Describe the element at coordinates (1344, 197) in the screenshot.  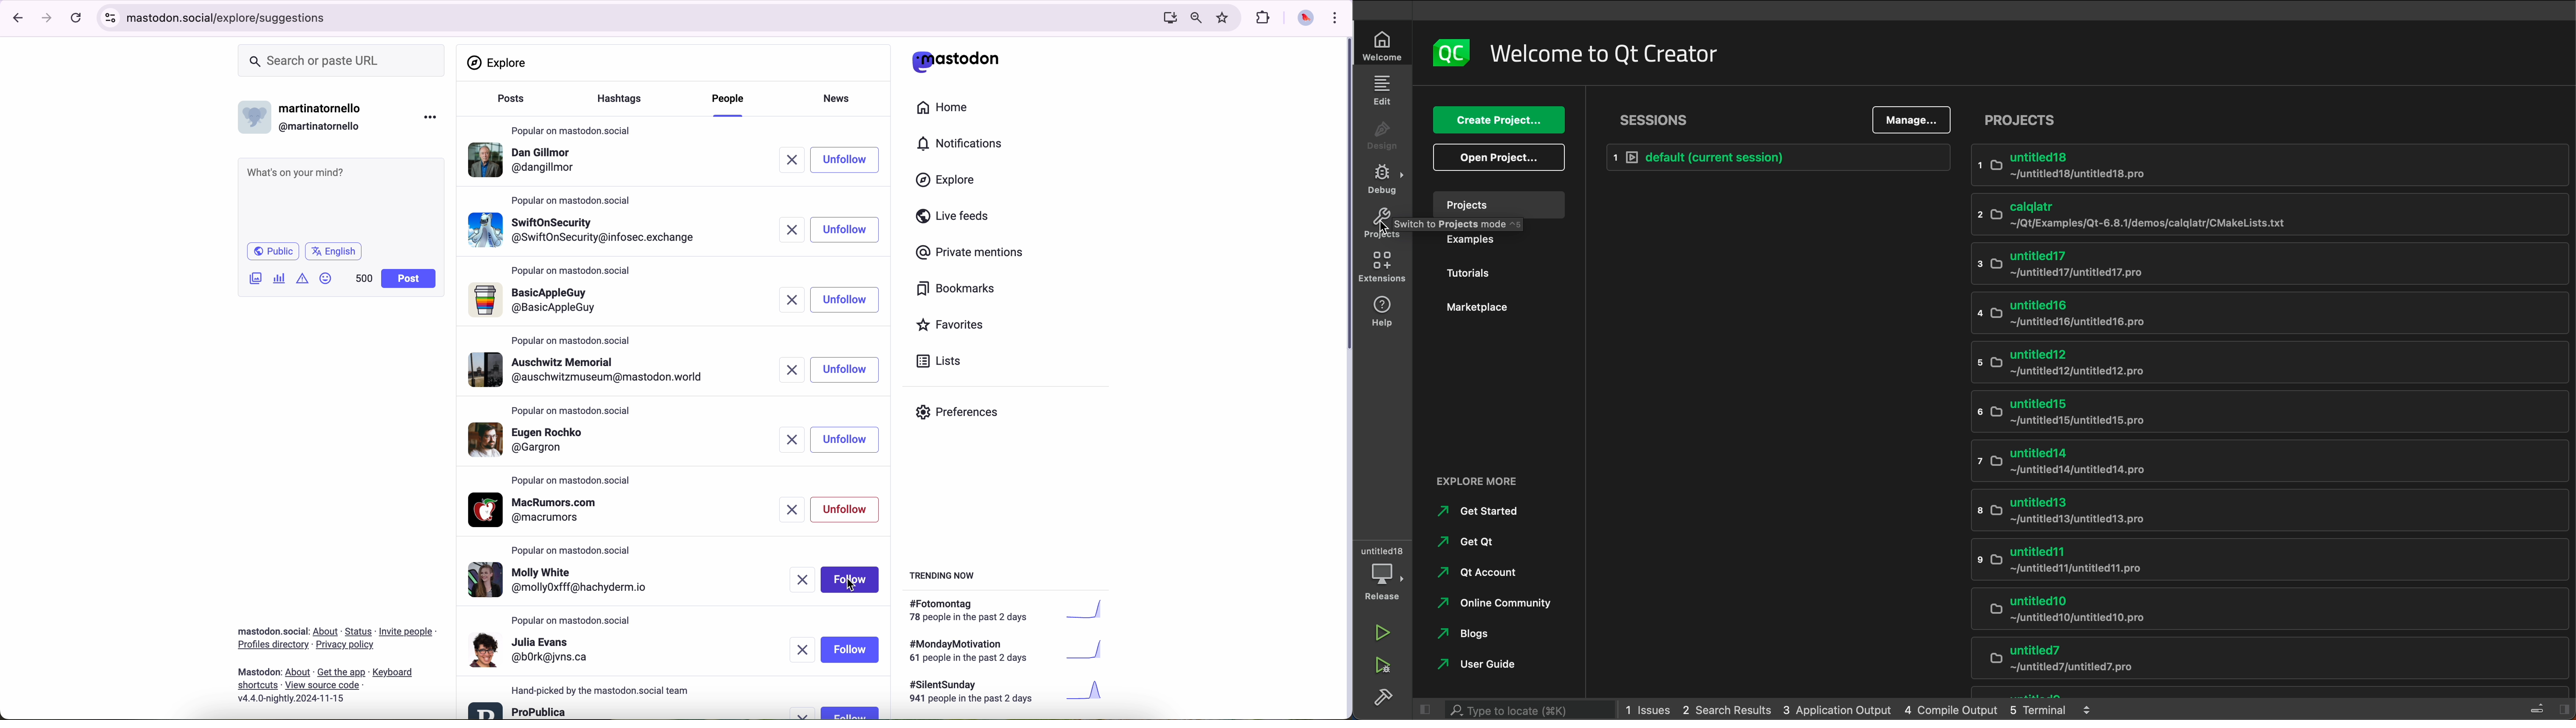
I see `scroll bar` at that location.